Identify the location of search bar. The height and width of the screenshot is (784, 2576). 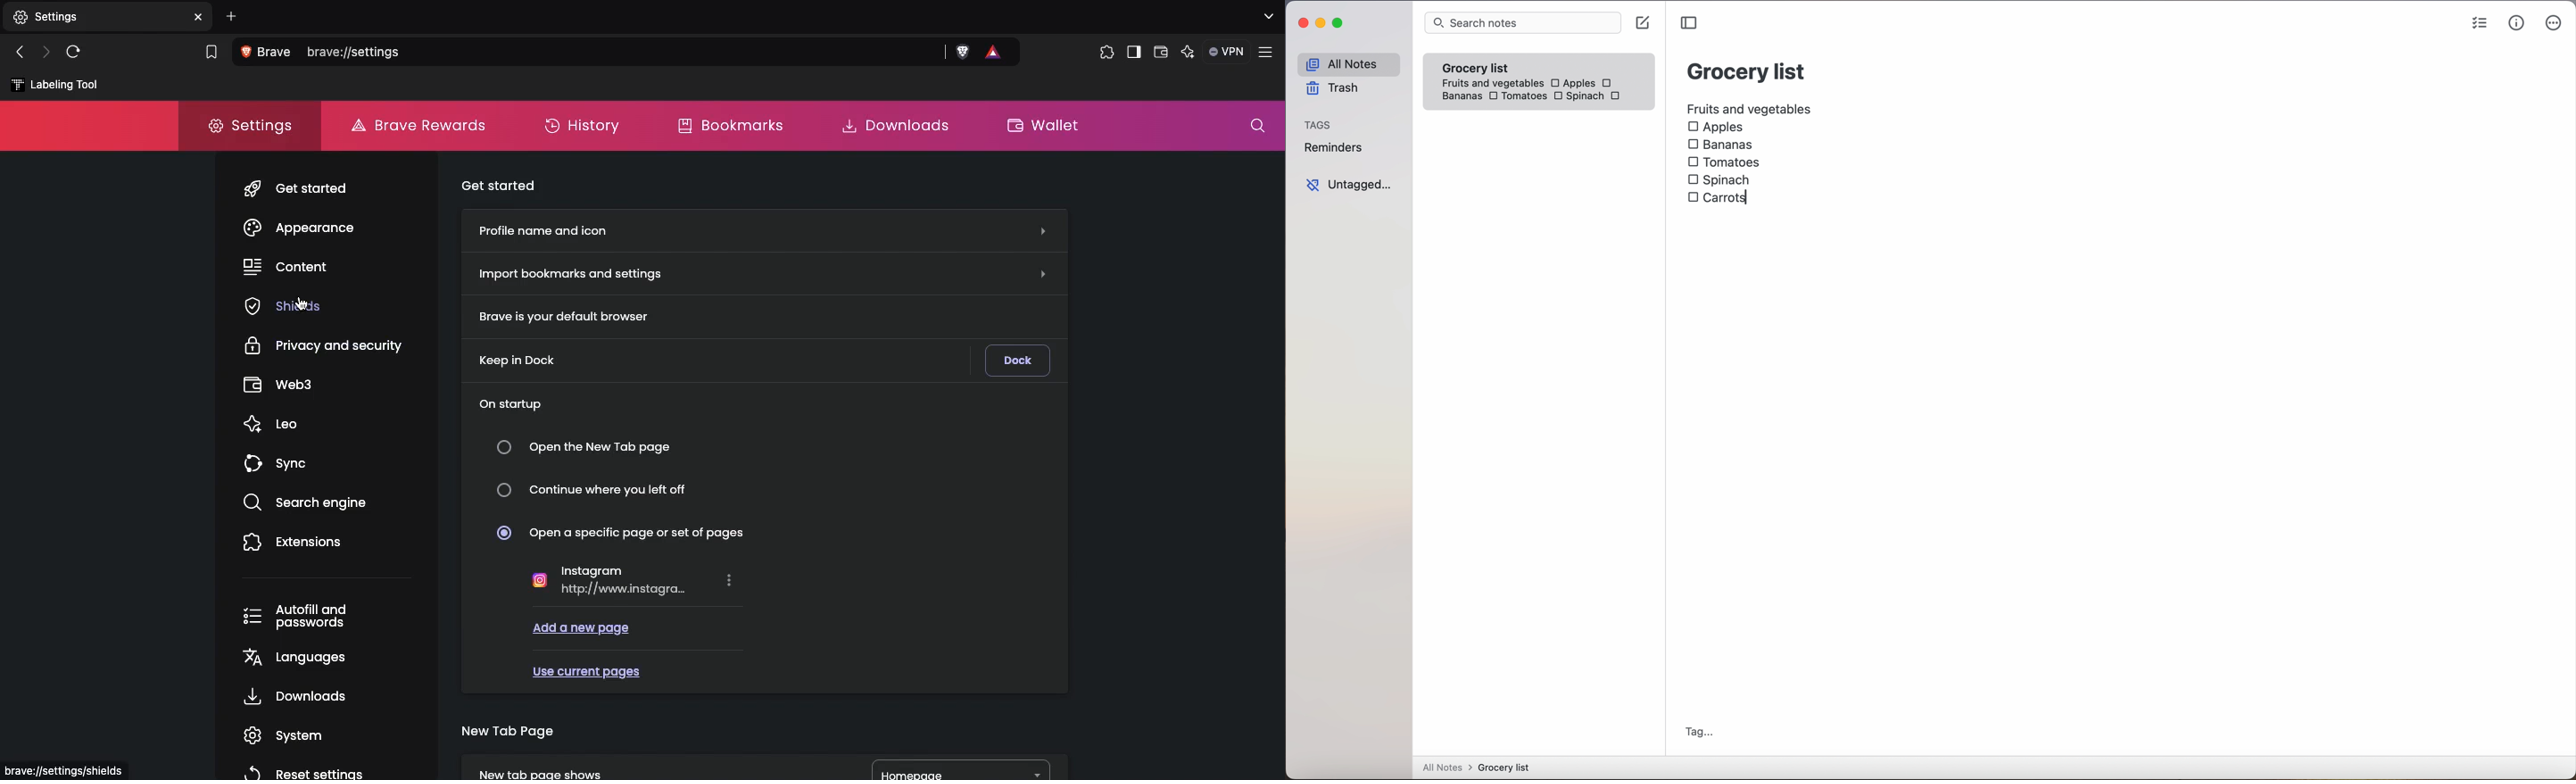
(1522, 24).